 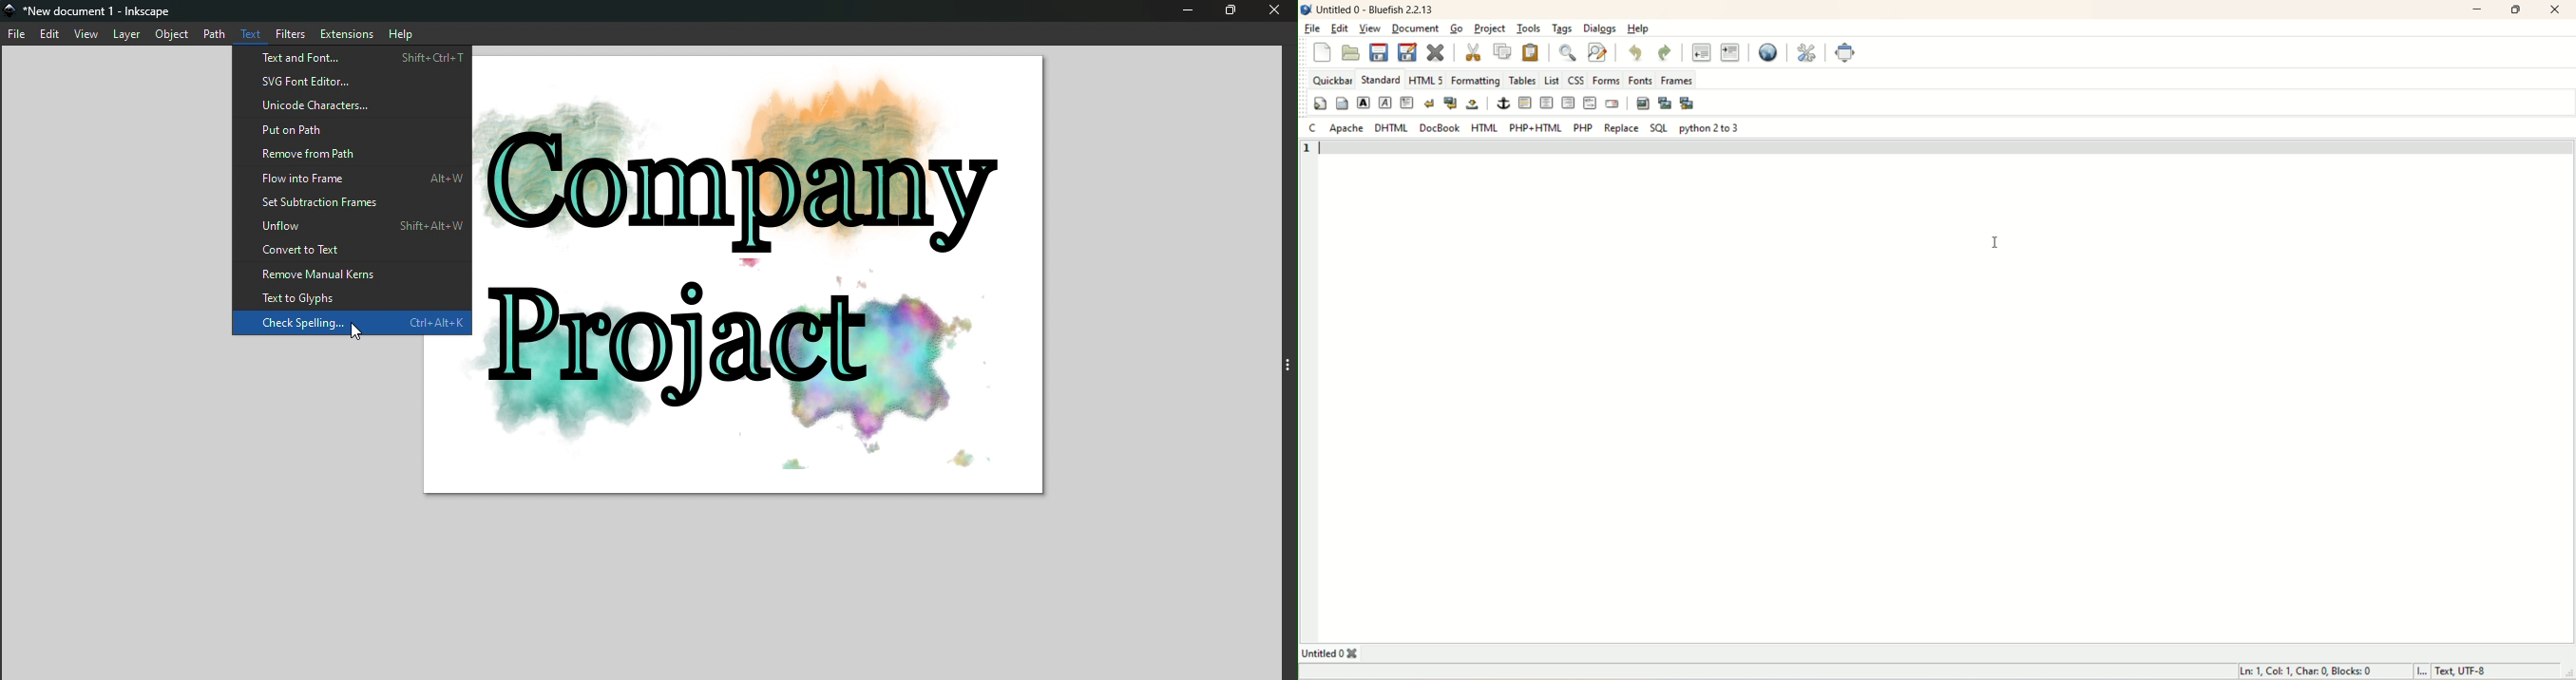 I want to click on tools, so click(x=1528, y=29).